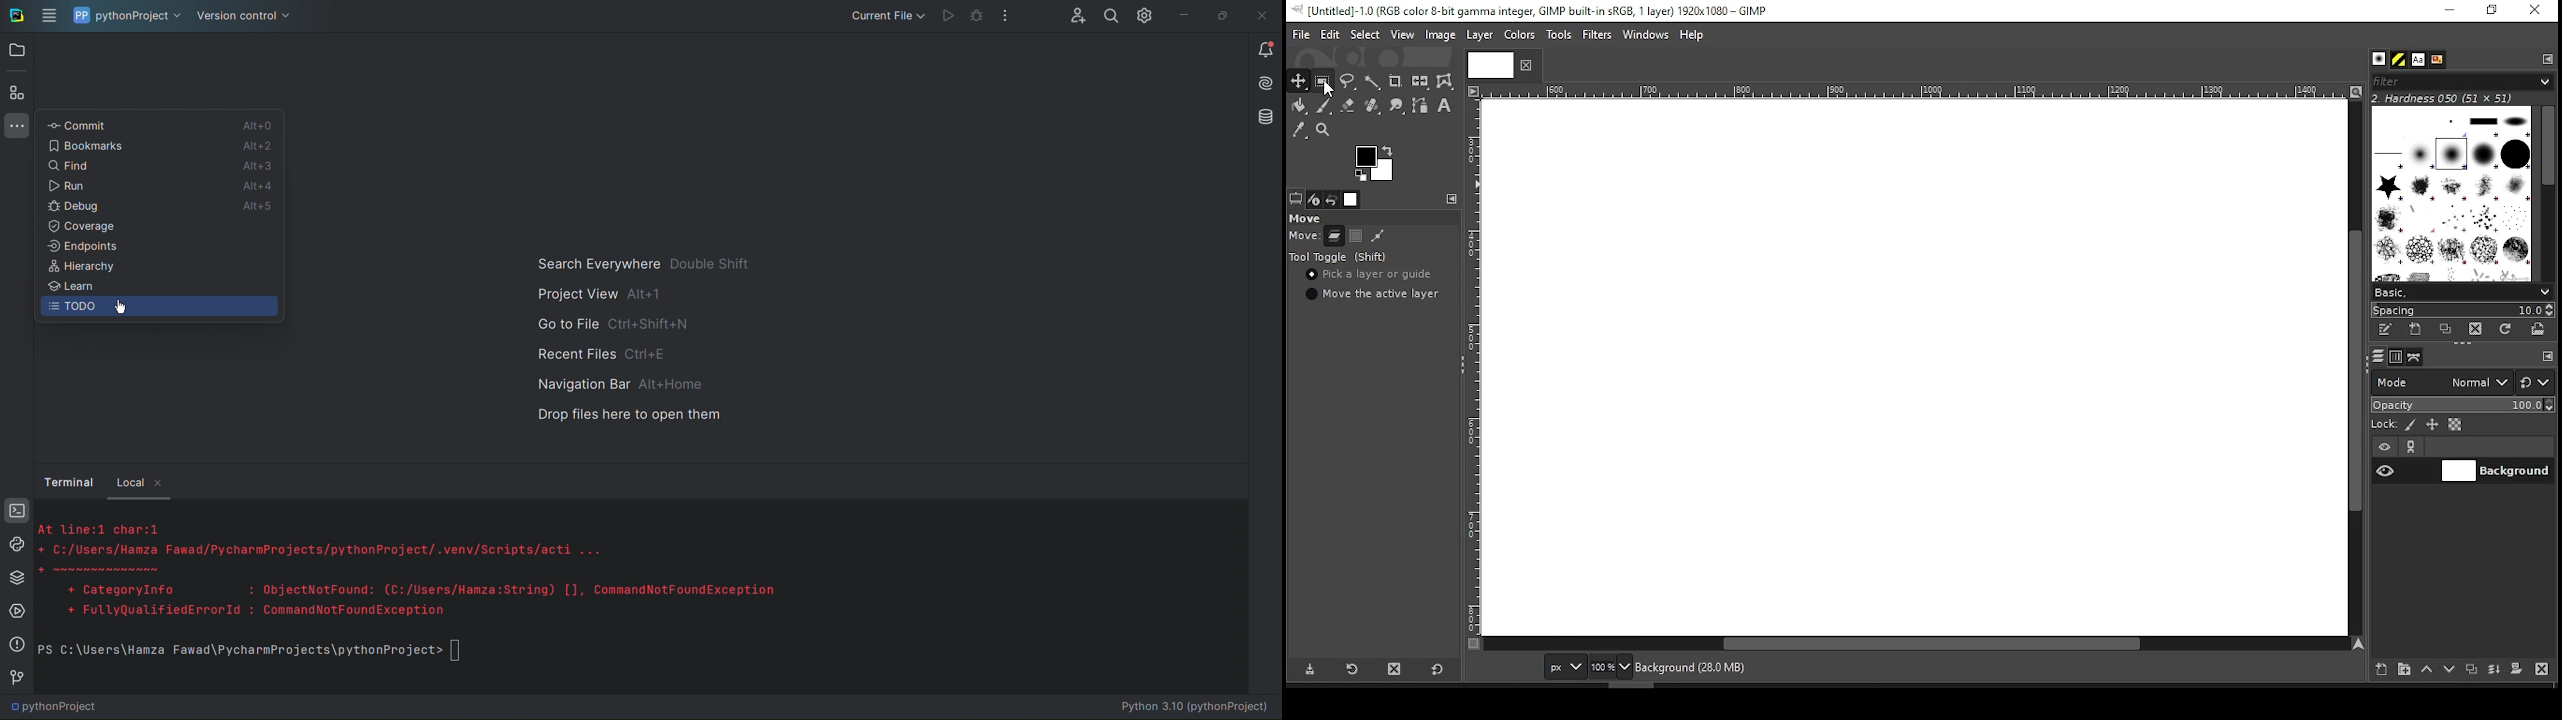 The width and height of the screenshot is (2576, 728). What do you see at coordinates (1524, 65) in the screenshot?
I see `close` at bounding box center [1524, 65].